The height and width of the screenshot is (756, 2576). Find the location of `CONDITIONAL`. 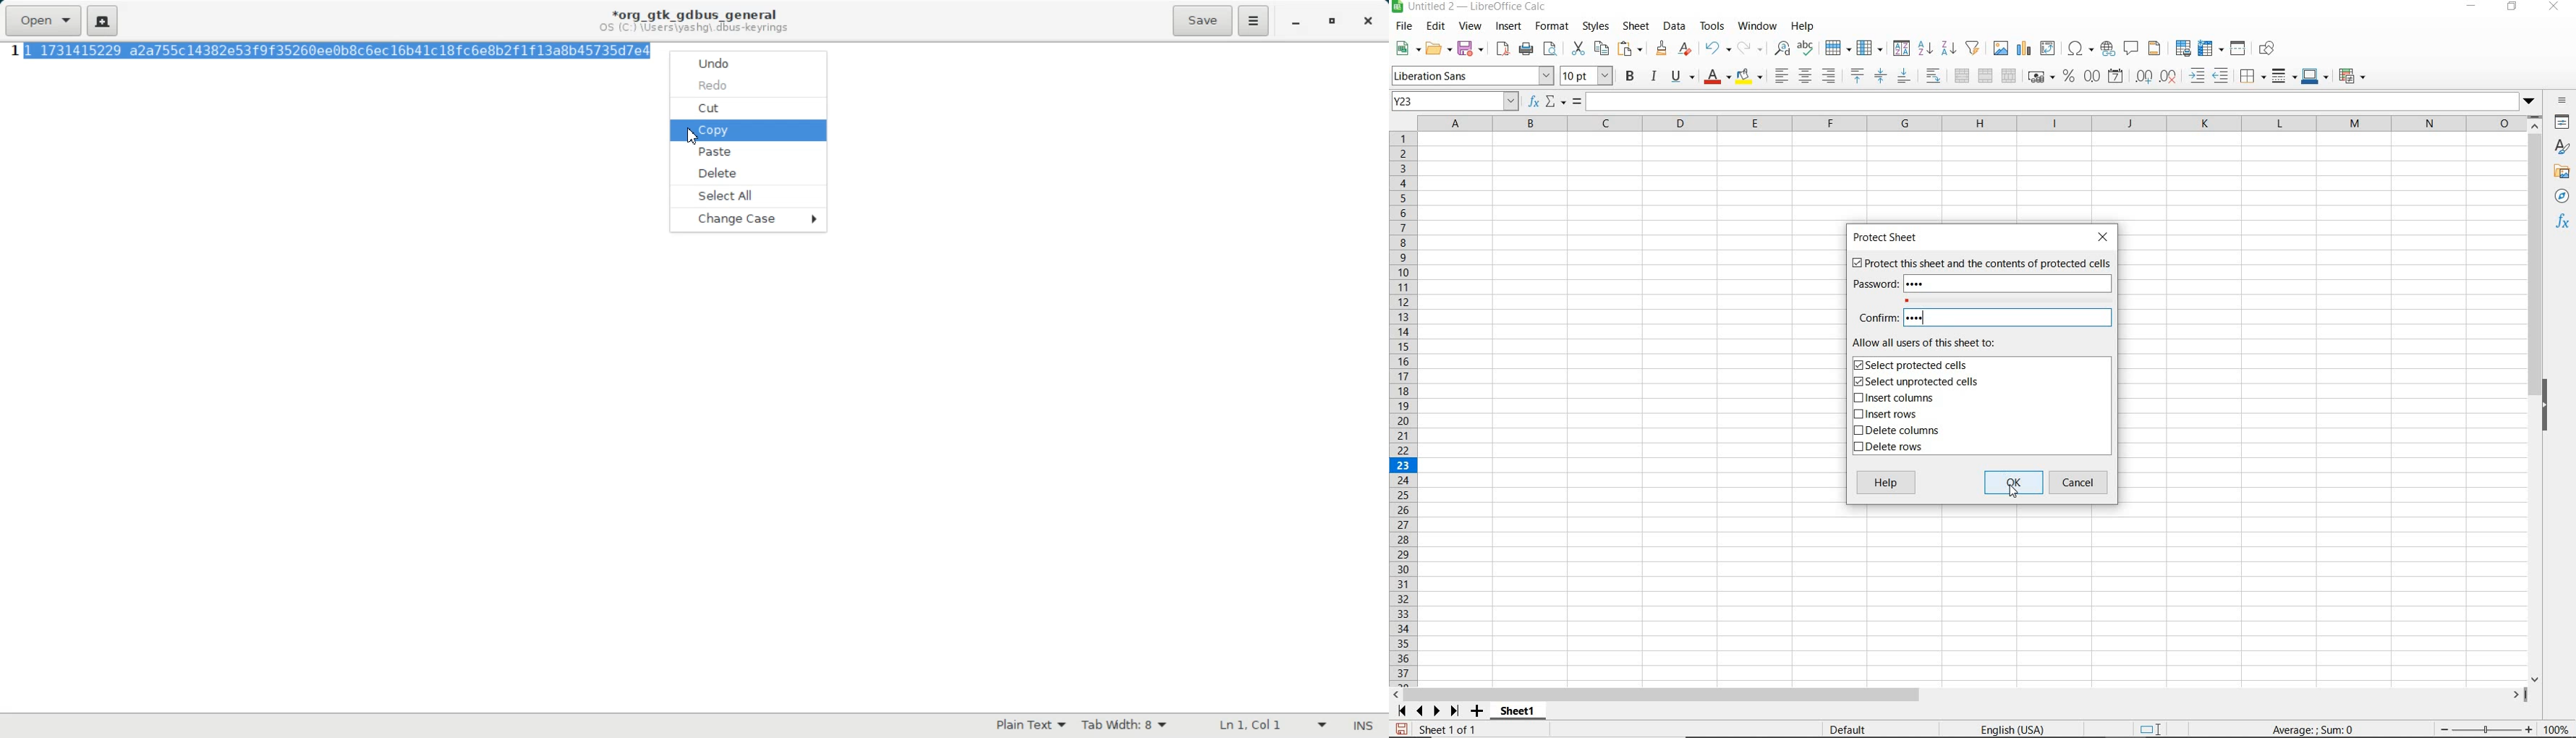

CONDITIONAL is located at coordinates (2352, 76).